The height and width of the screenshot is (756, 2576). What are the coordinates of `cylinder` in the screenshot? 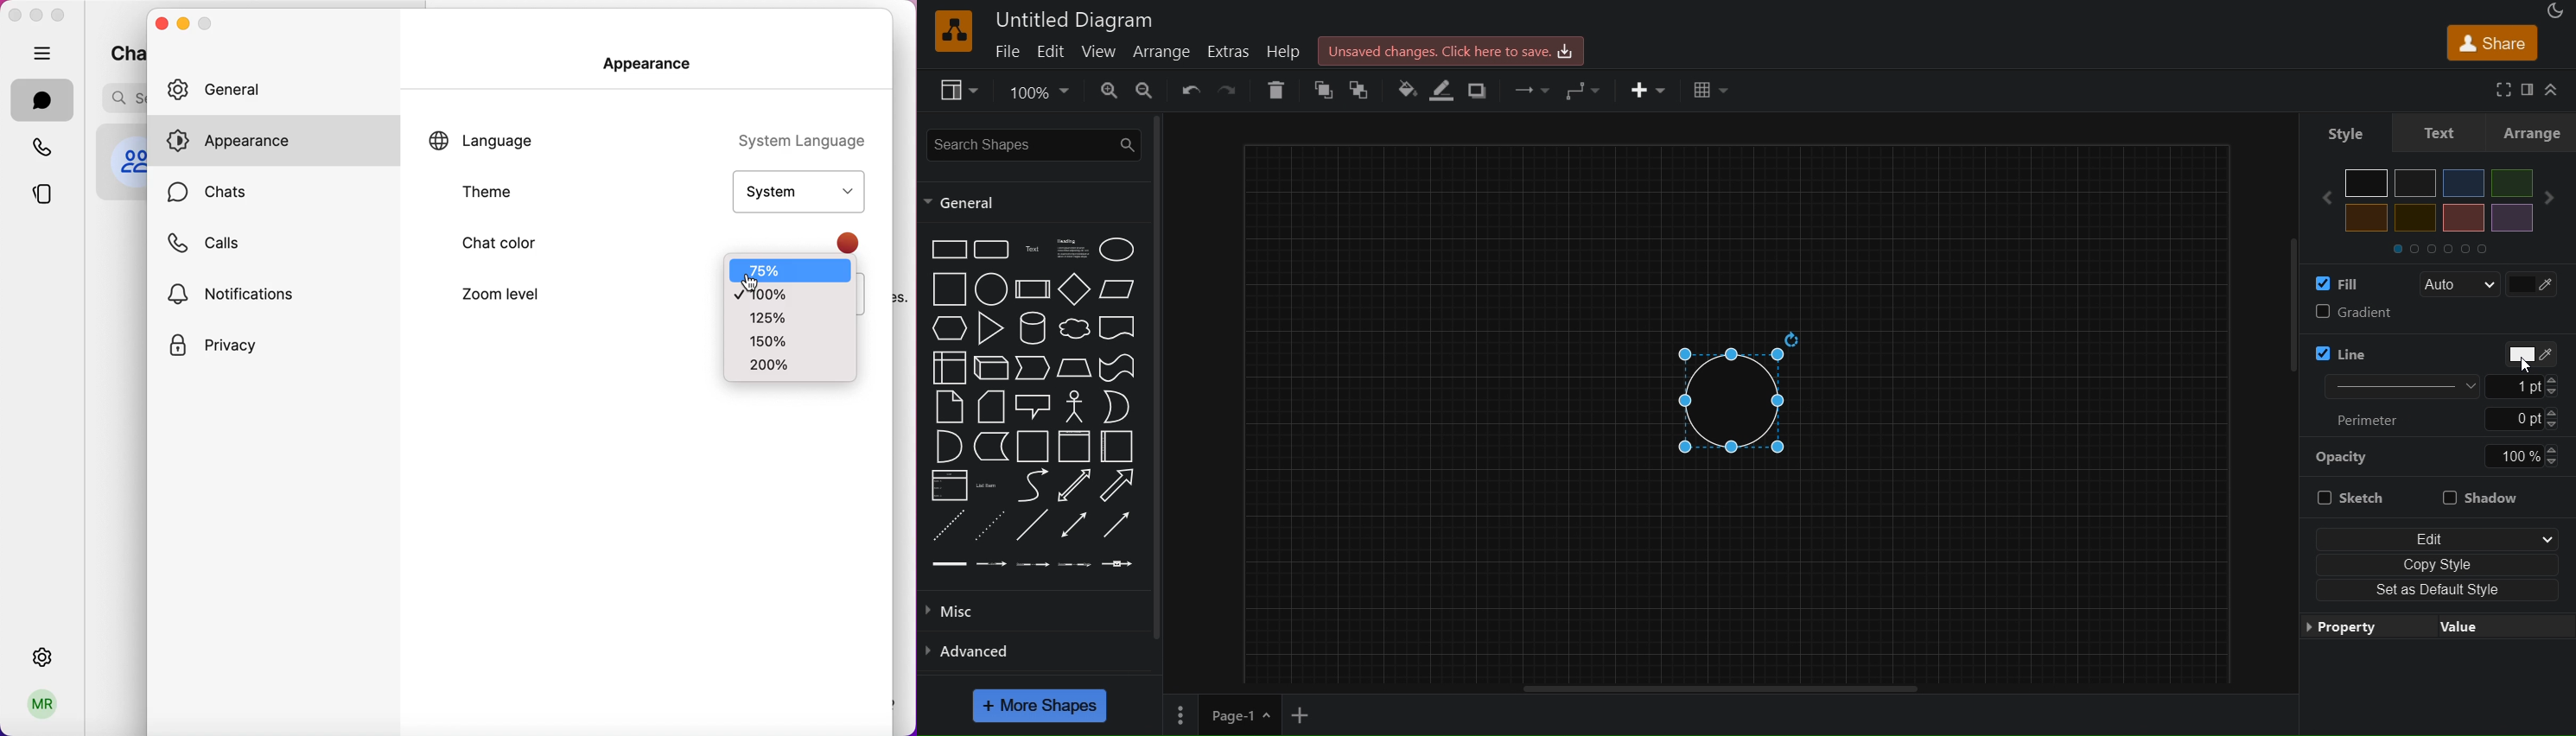 It's located at (1035, 328).